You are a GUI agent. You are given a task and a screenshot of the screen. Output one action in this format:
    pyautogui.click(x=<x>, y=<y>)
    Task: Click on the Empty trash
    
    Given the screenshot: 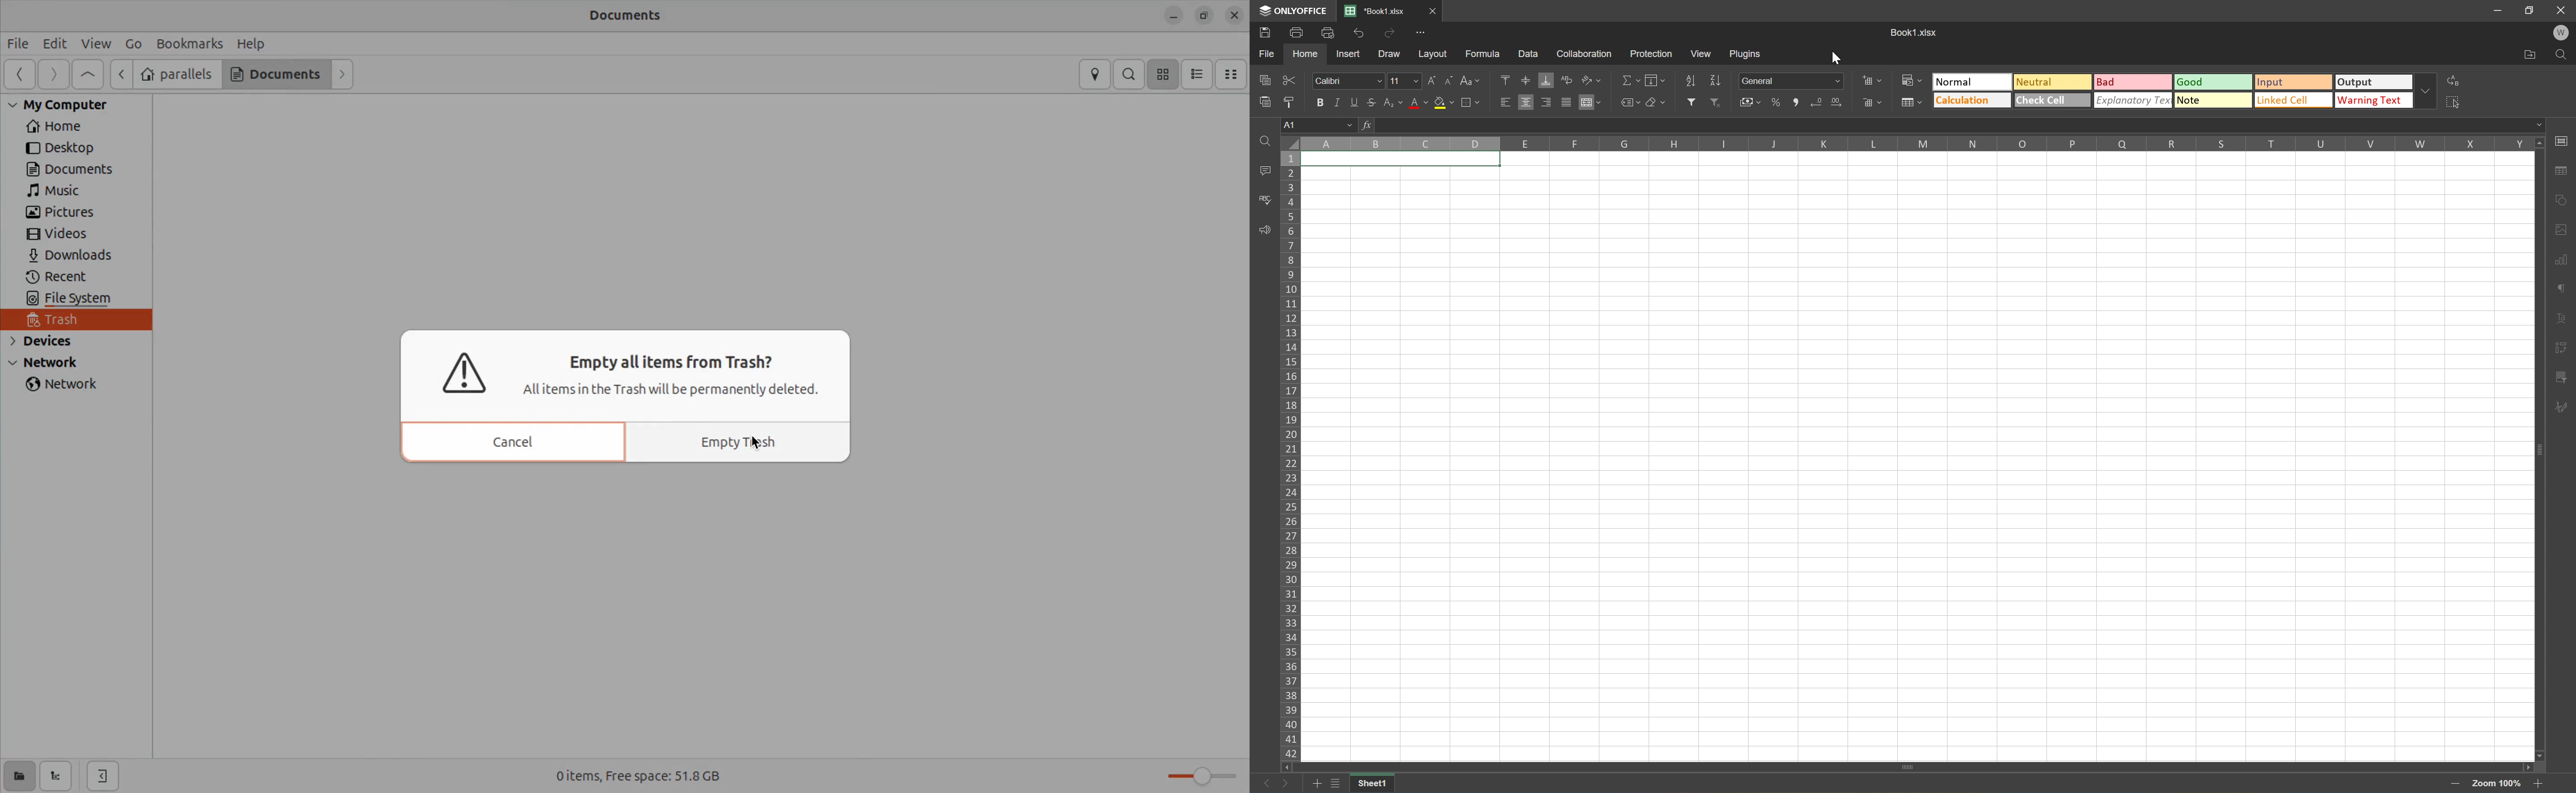 What is the action you would take?
    pyautogui.click(x=740, y=443)
    